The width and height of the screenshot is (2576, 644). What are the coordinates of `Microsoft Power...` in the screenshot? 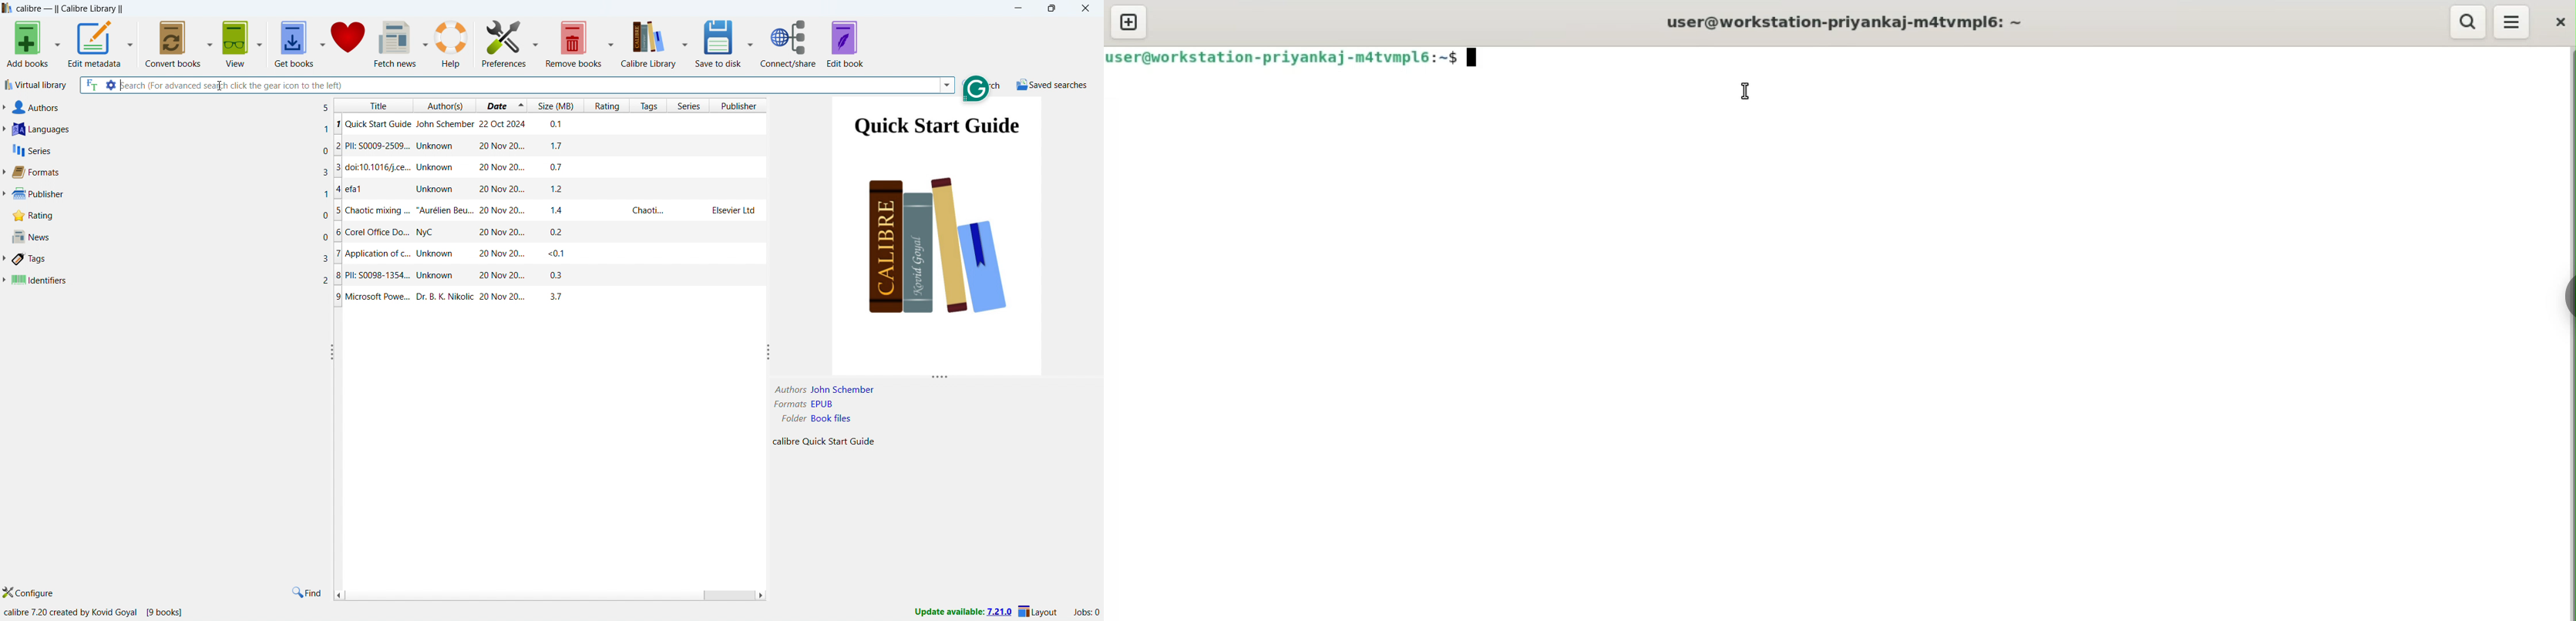 It's located at (545, 300).